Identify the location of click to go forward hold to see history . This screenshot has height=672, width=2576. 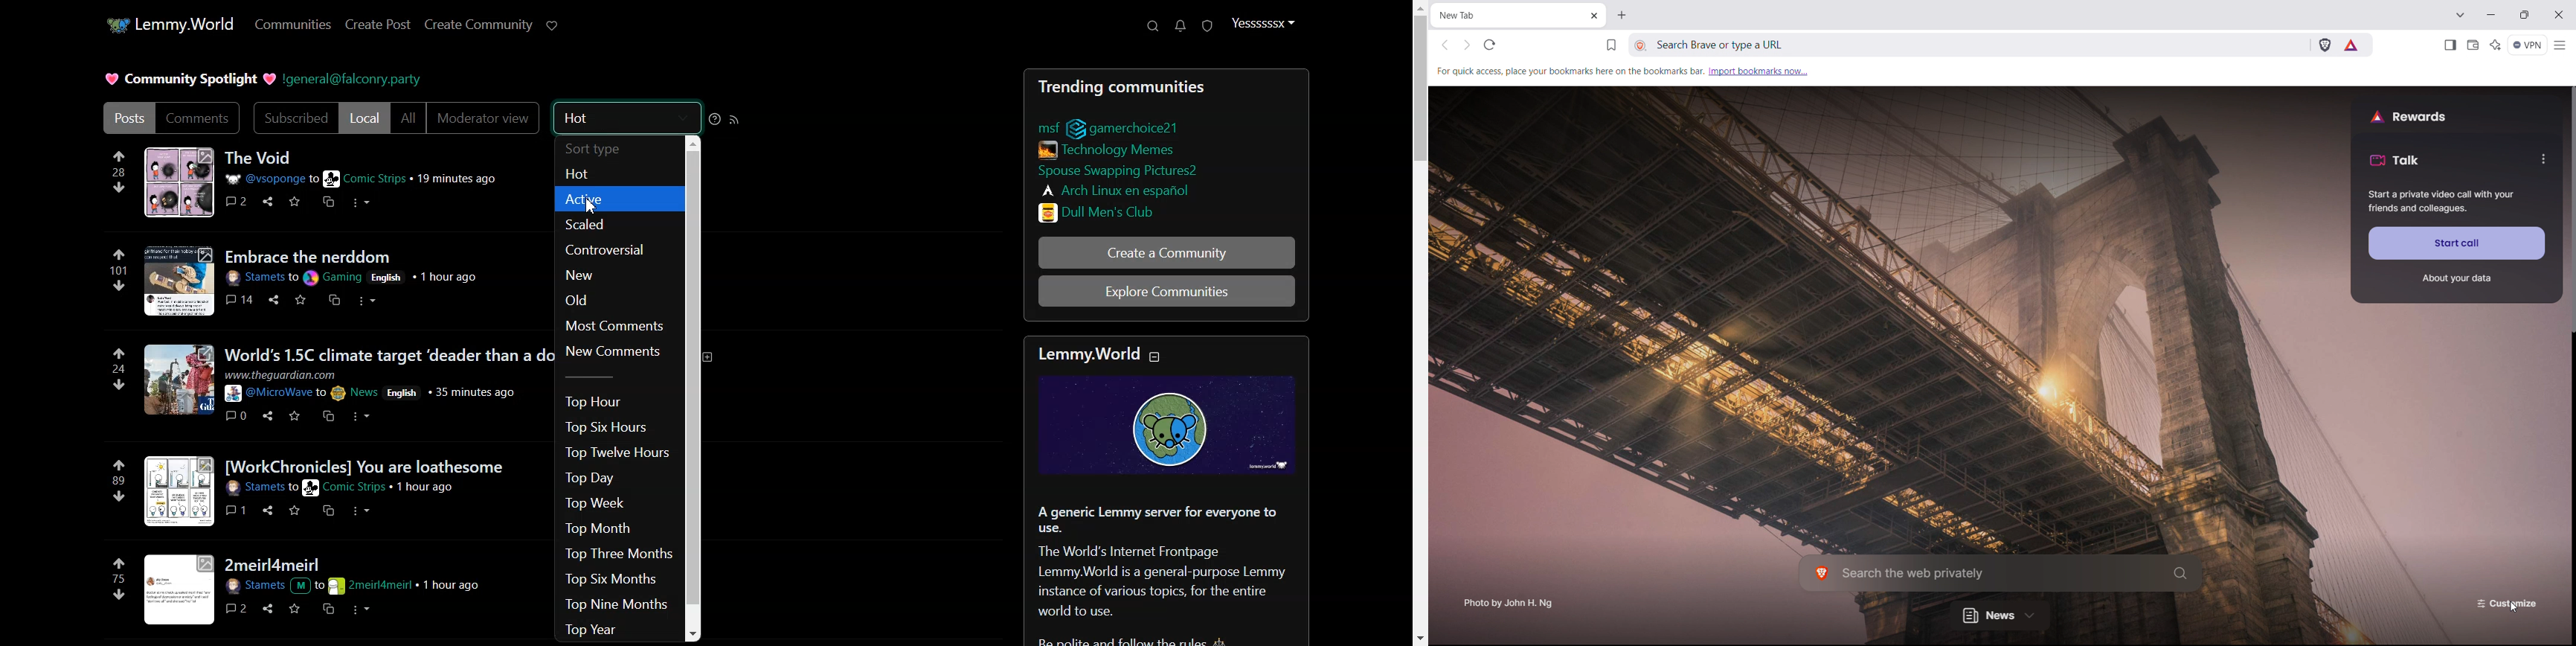
(1466, 44).